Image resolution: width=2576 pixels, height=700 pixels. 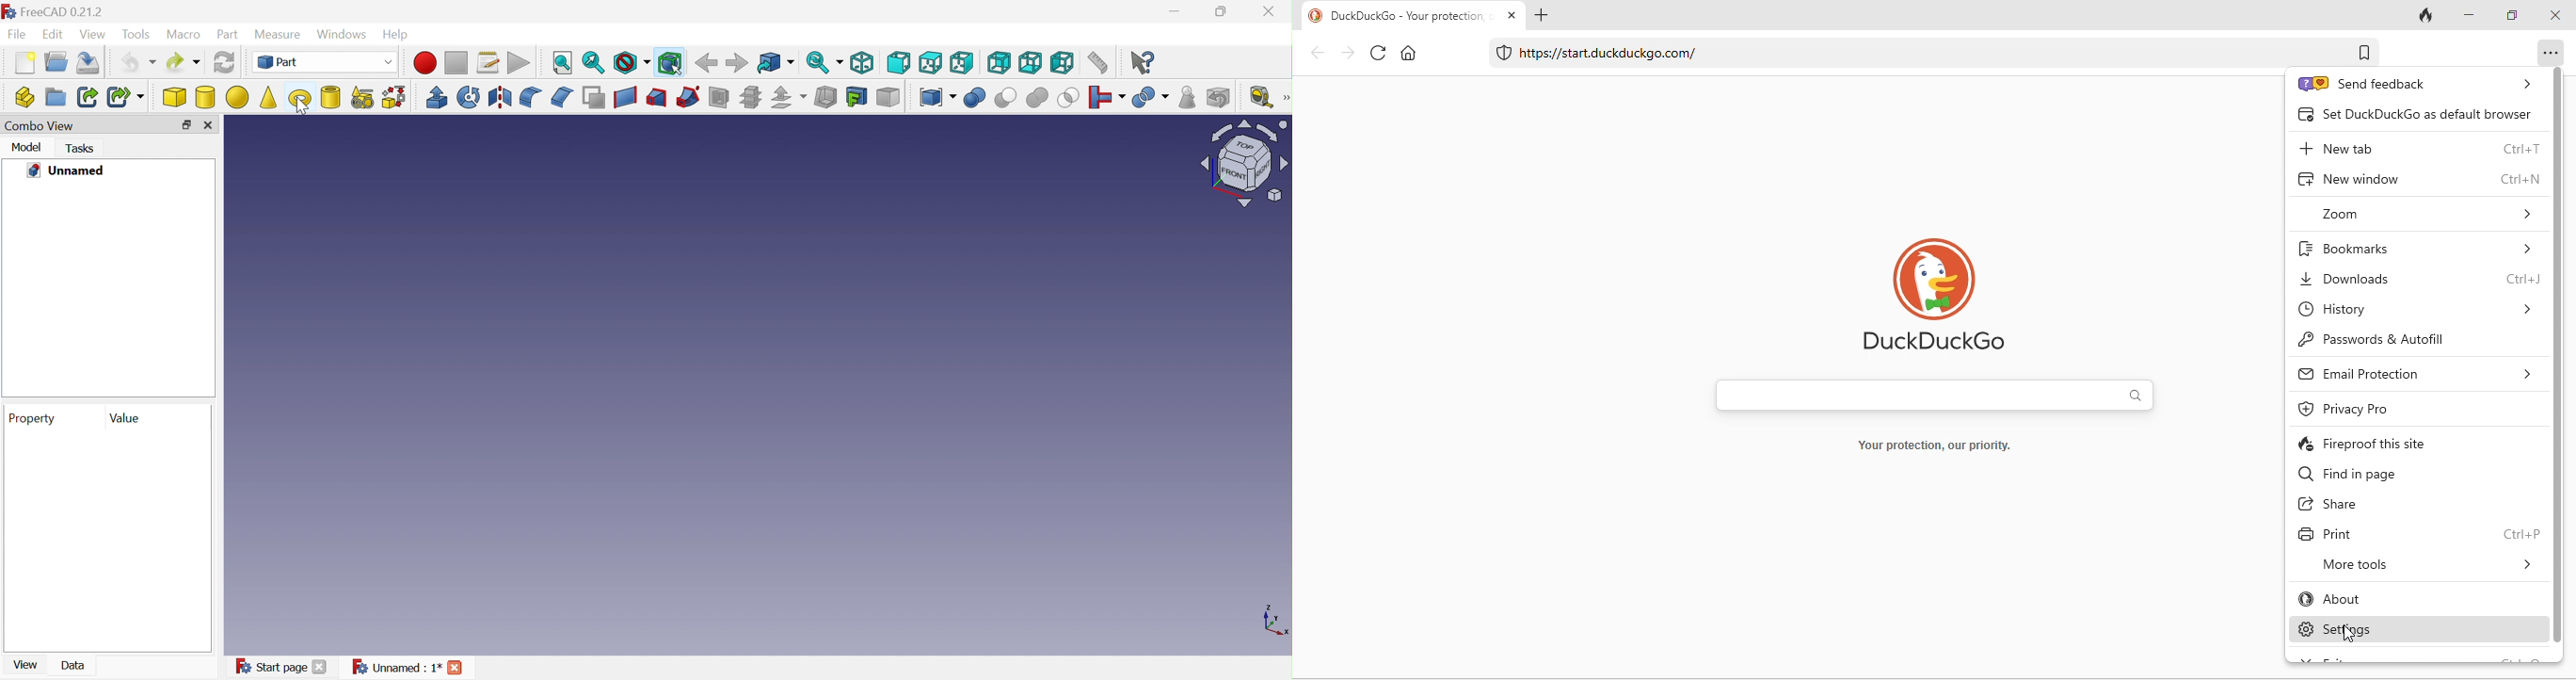 What do you see at coordinates (469, 98) in the screenshot?
I see `Mirroring` at bounding box center [469, 98].